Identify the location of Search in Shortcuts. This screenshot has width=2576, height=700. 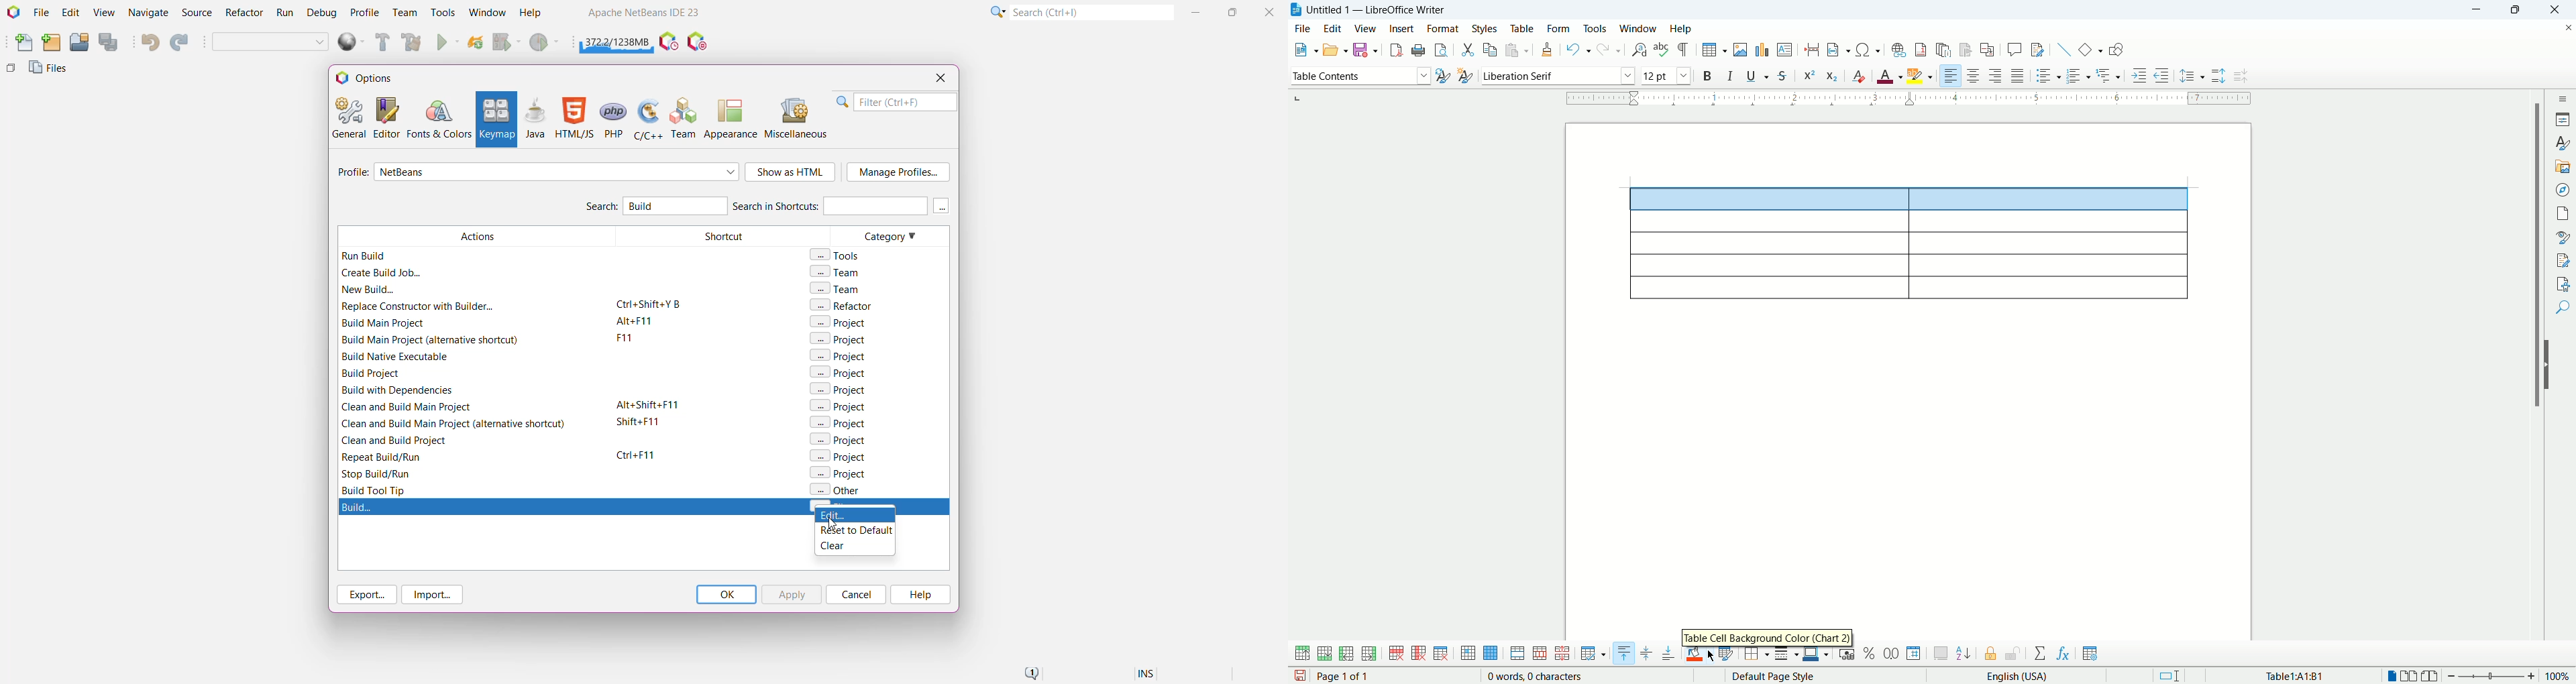
(829, 205).